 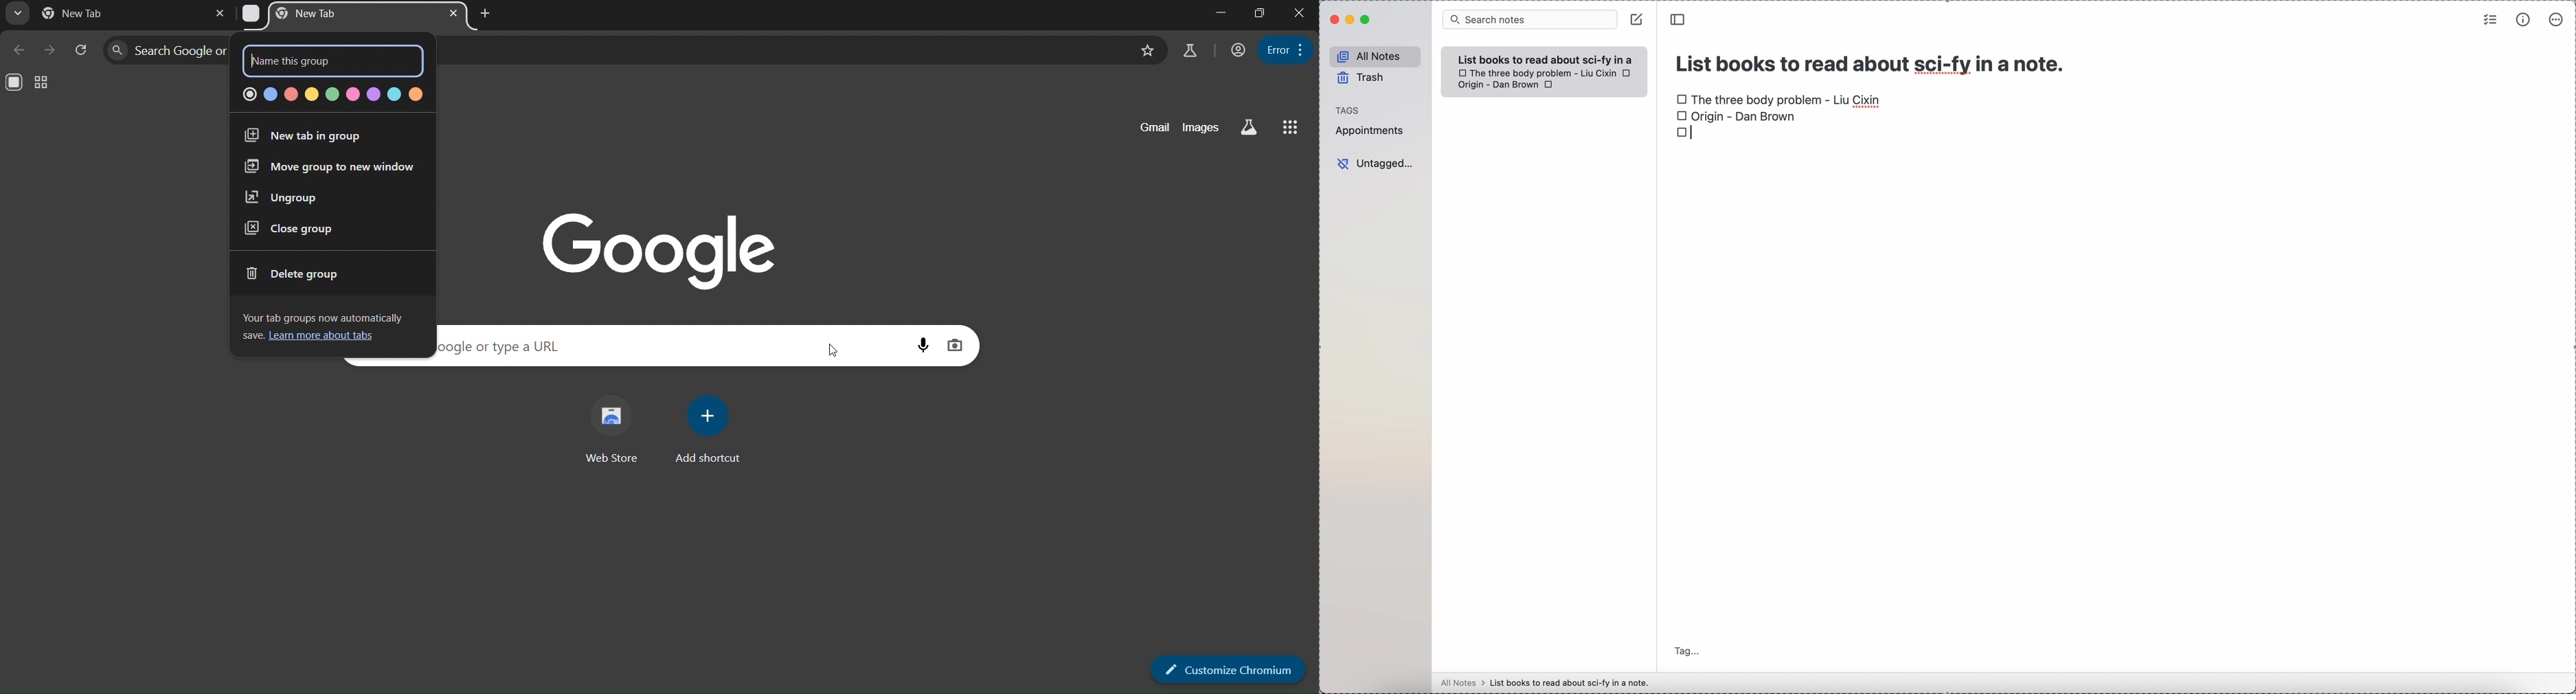 What do you see at coordinates (1348, 19) in the screenshot?
I see `minimize` at bounding box center [1348, 19].